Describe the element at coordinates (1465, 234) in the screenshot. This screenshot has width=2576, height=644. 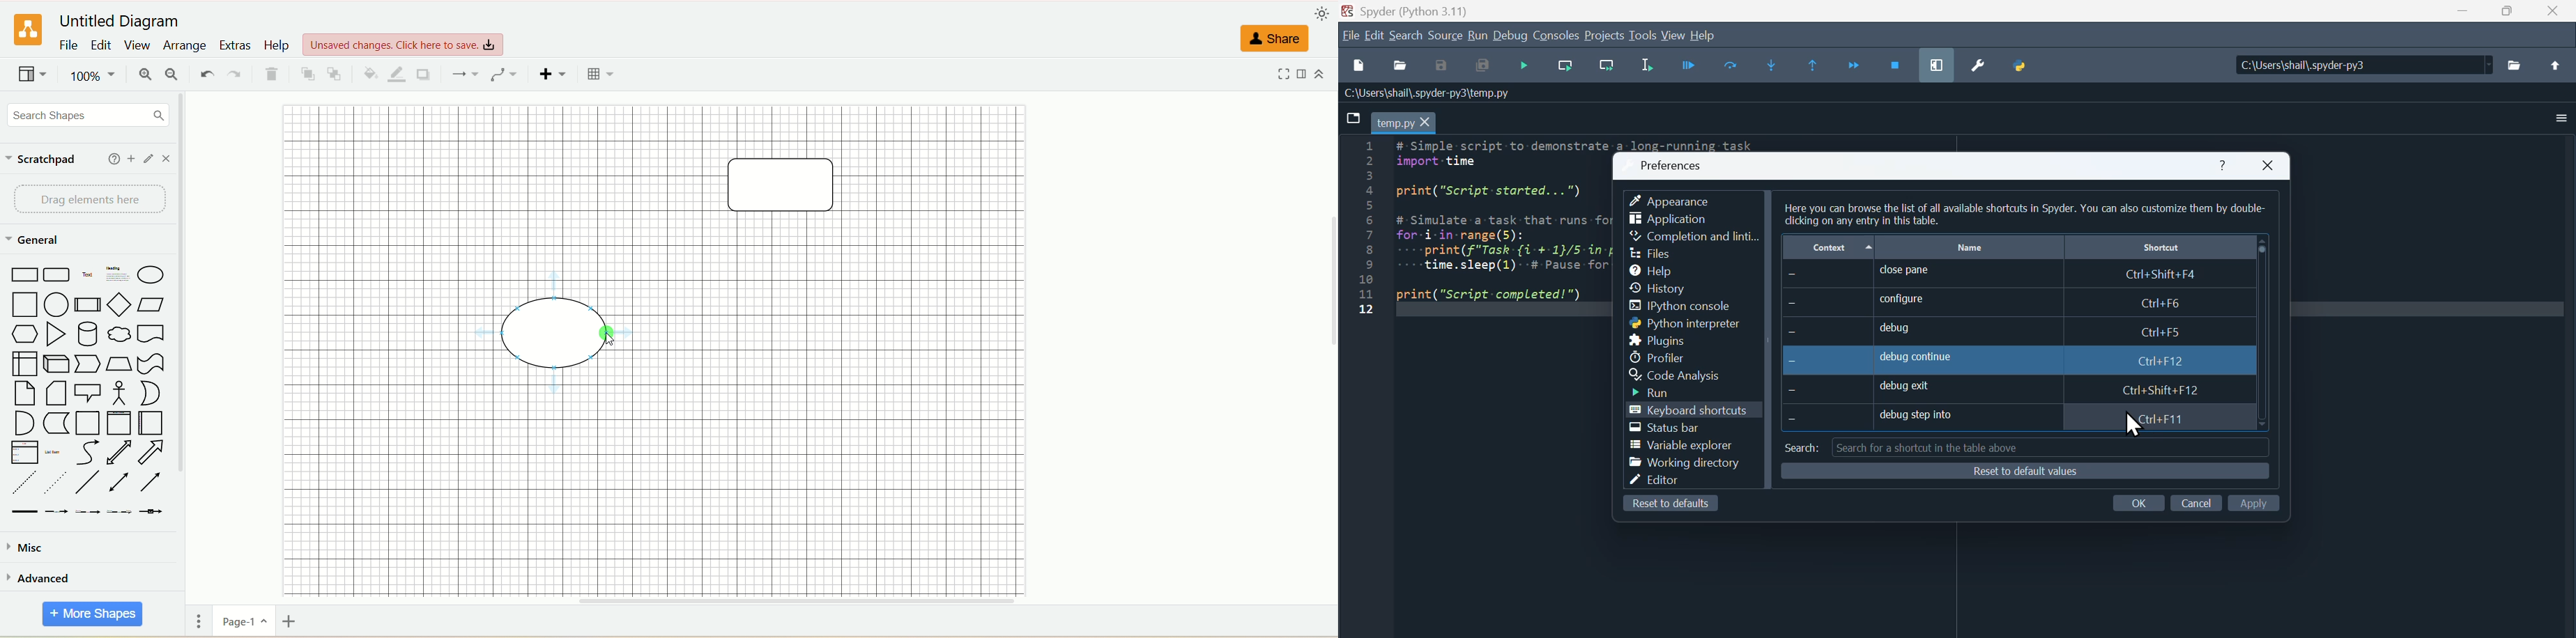
I see `Python code` at that location.